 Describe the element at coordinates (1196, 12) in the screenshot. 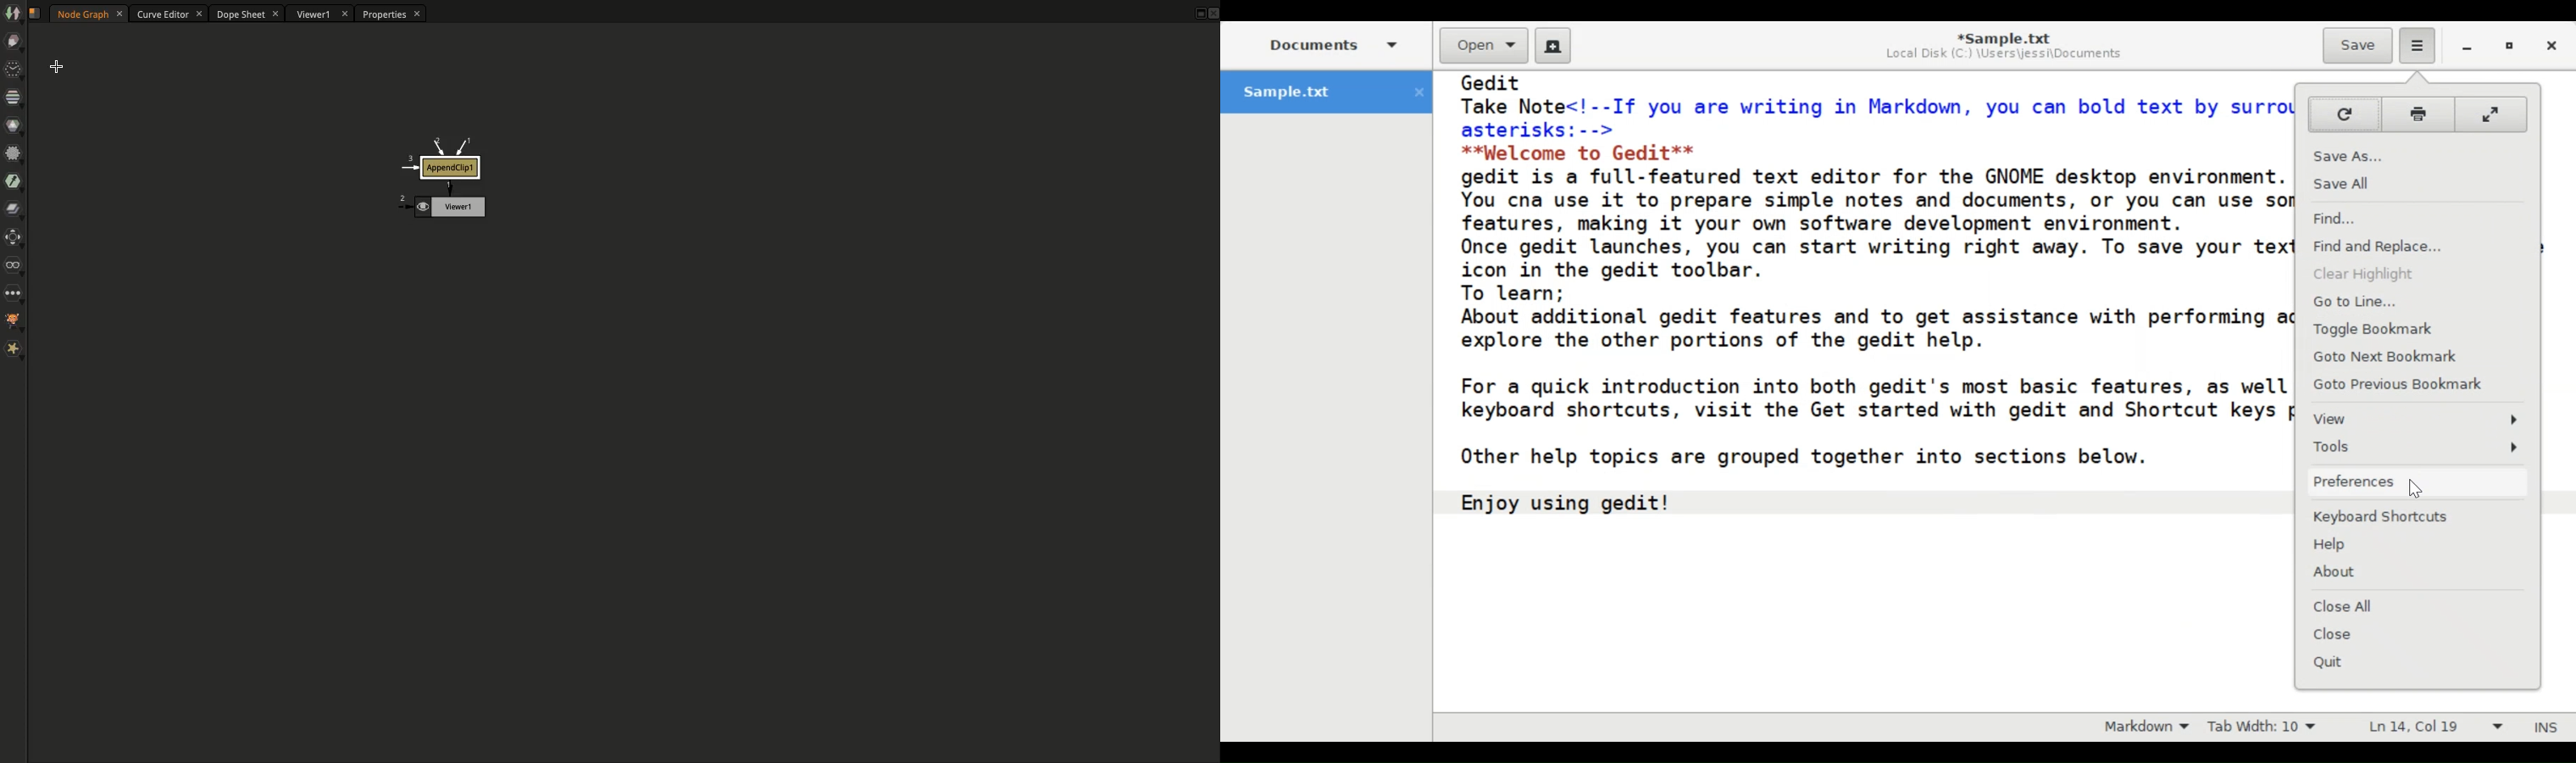

I see `Maximize` at that location.